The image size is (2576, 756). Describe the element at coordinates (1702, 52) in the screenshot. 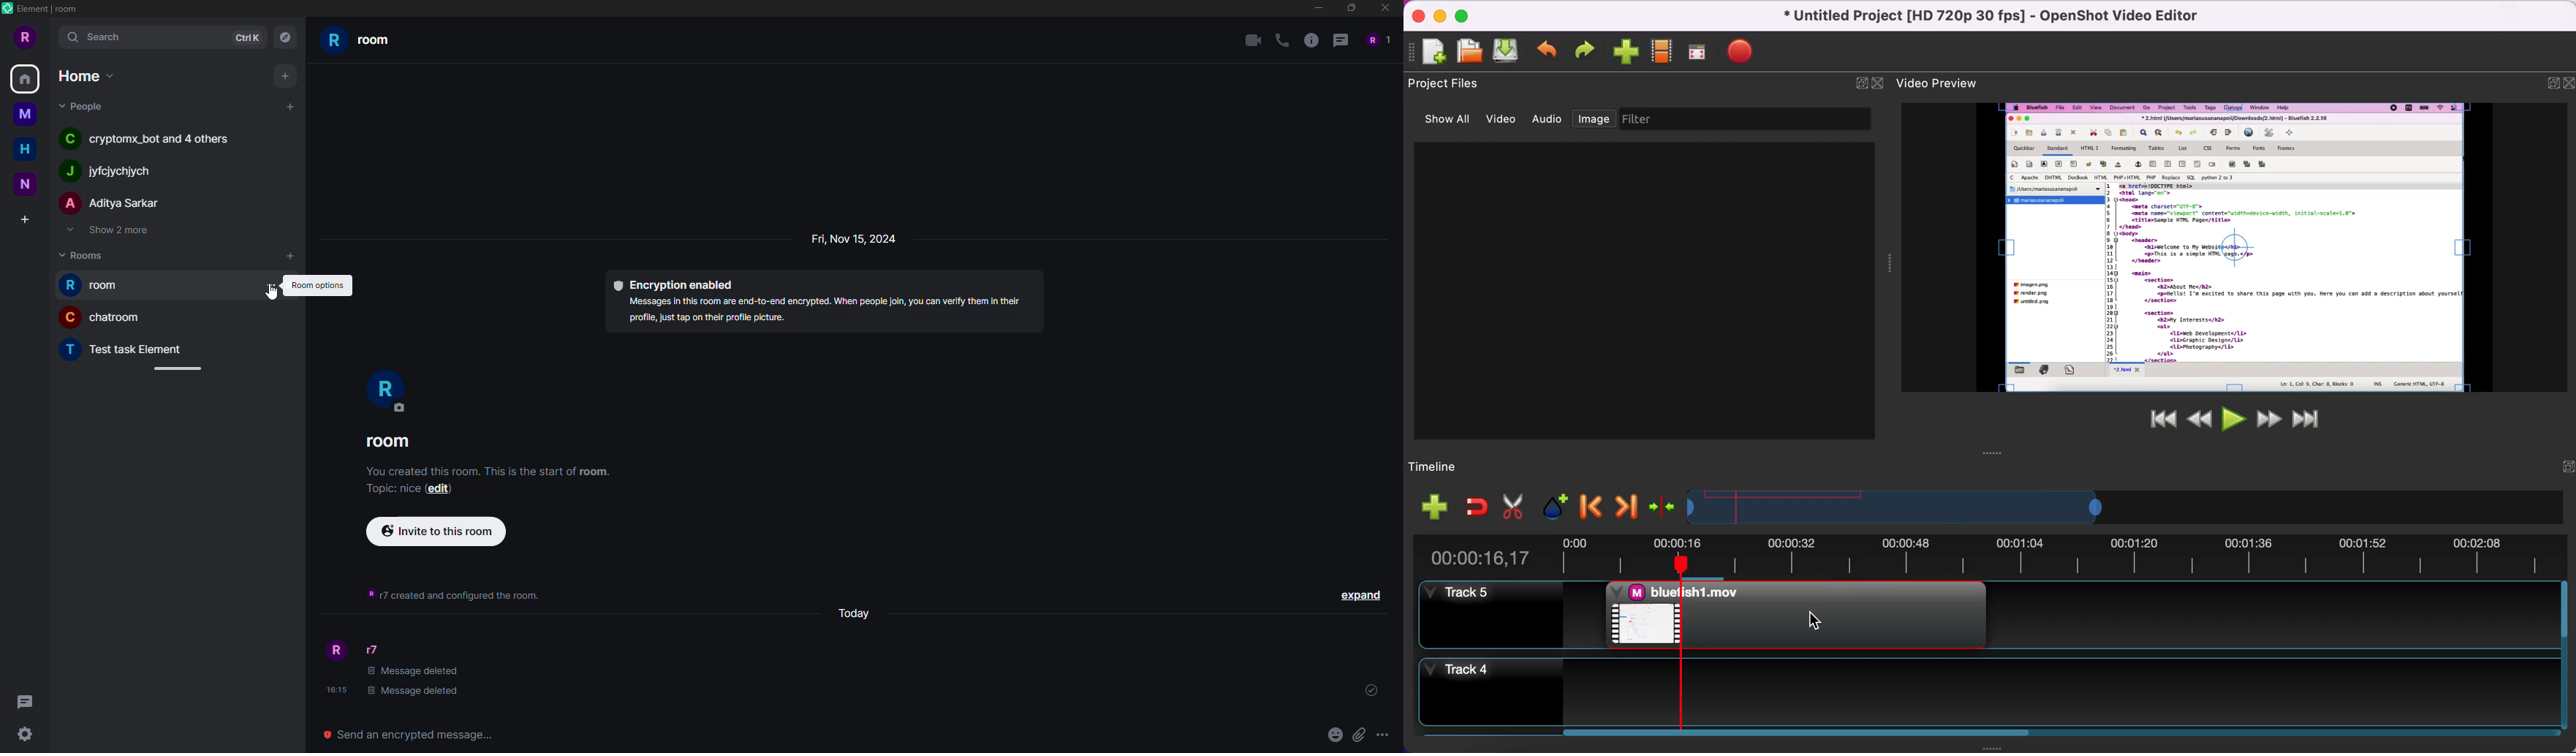

I see `full screen` at that location.